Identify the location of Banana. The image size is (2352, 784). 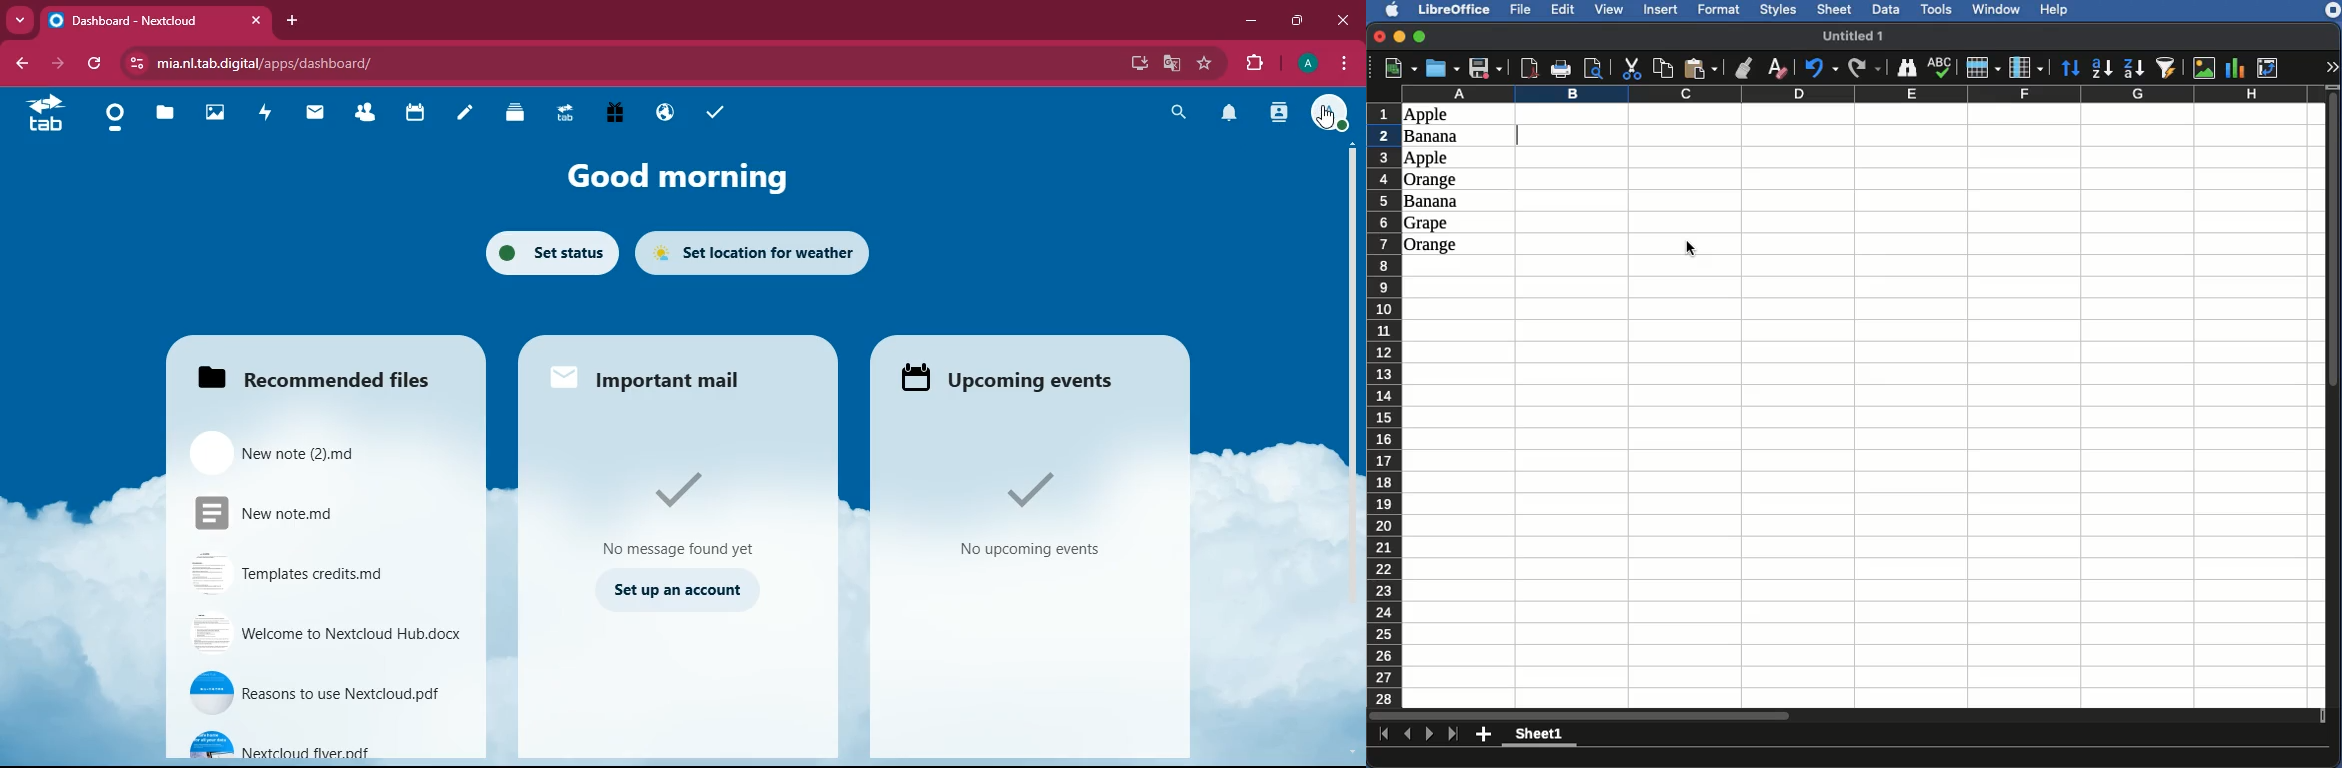
(1436, 137).